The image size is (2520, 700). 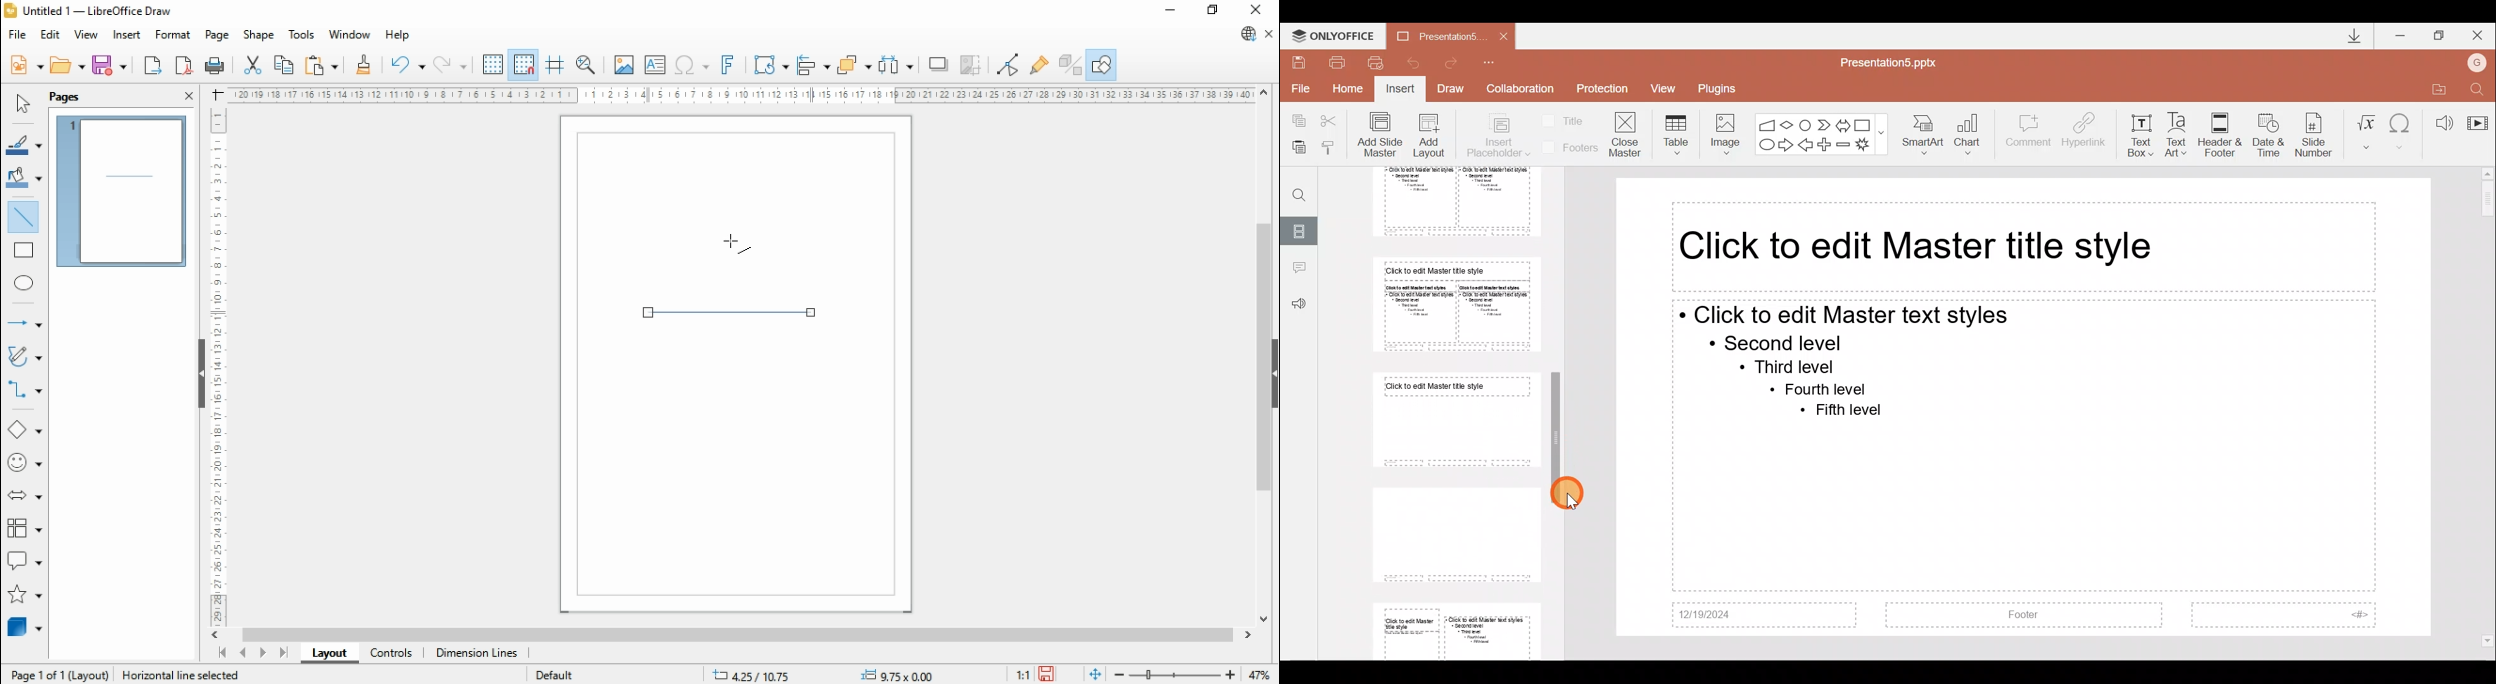 I want to click on export as pdf, so click(x=185, y=66).